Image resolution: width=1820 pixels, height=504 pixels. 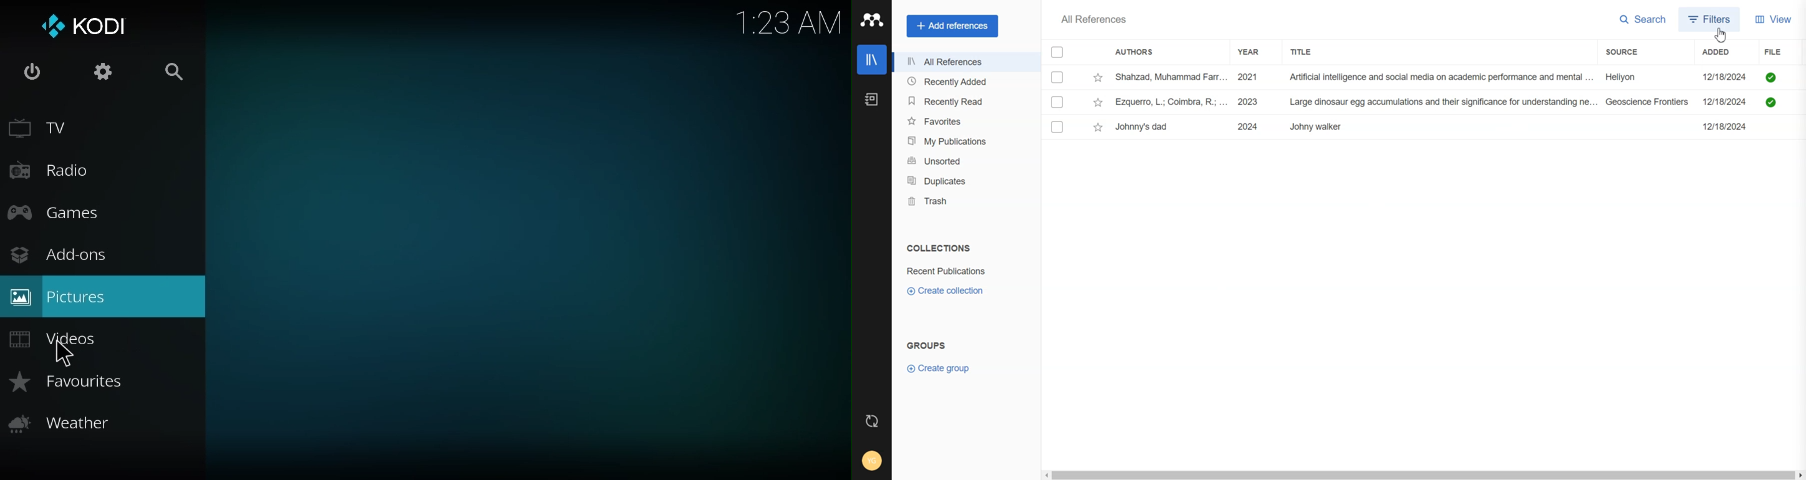 I want to click on videos, so click(x=56, y=340).